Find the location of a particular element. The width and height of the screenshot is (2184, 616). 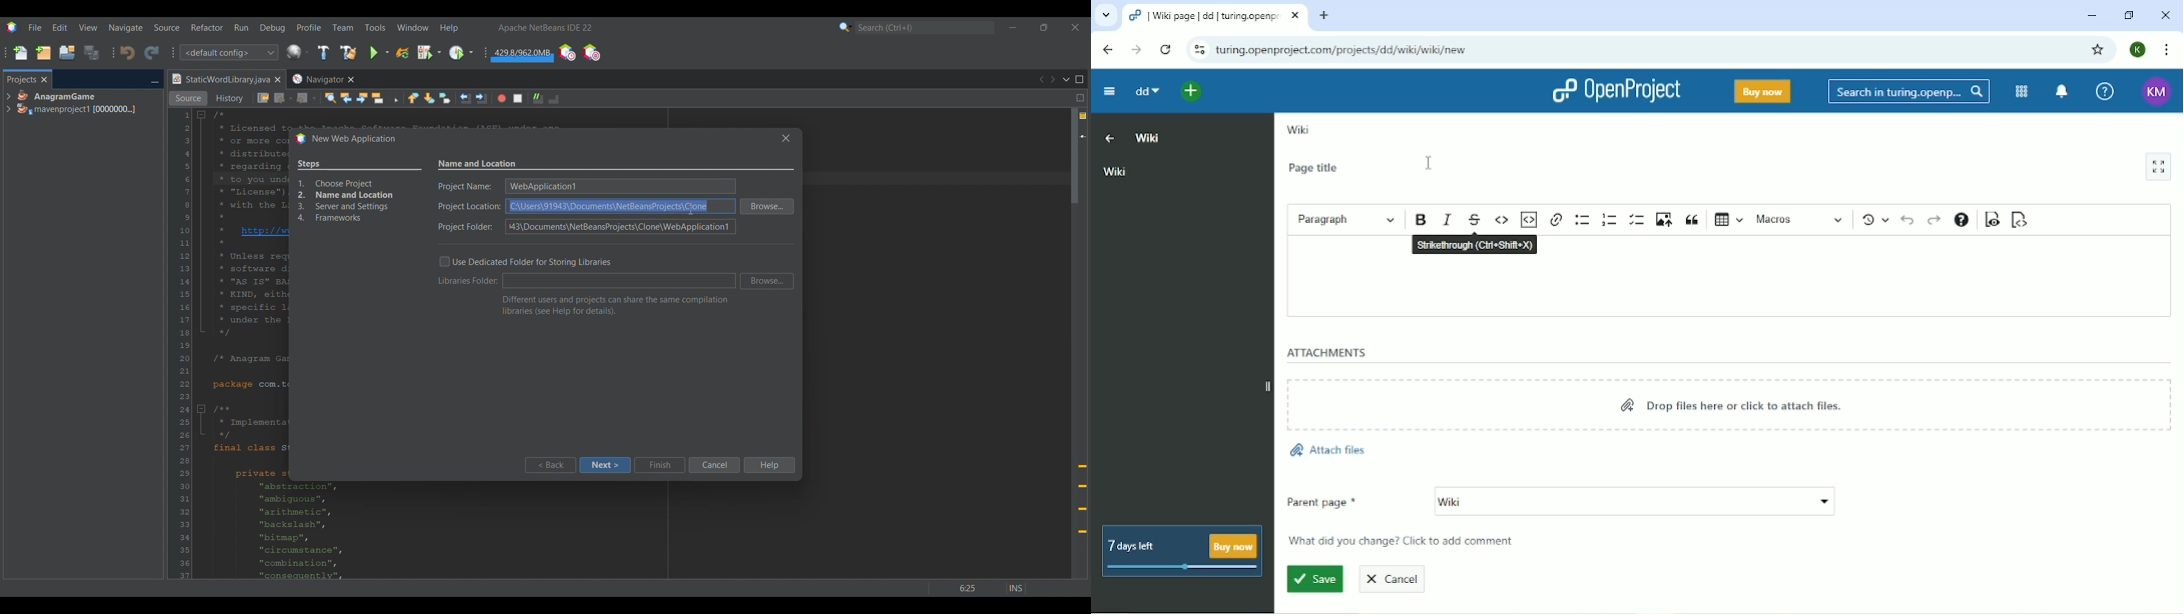

Vertical slide bar is located at coordinates (1075, 343).